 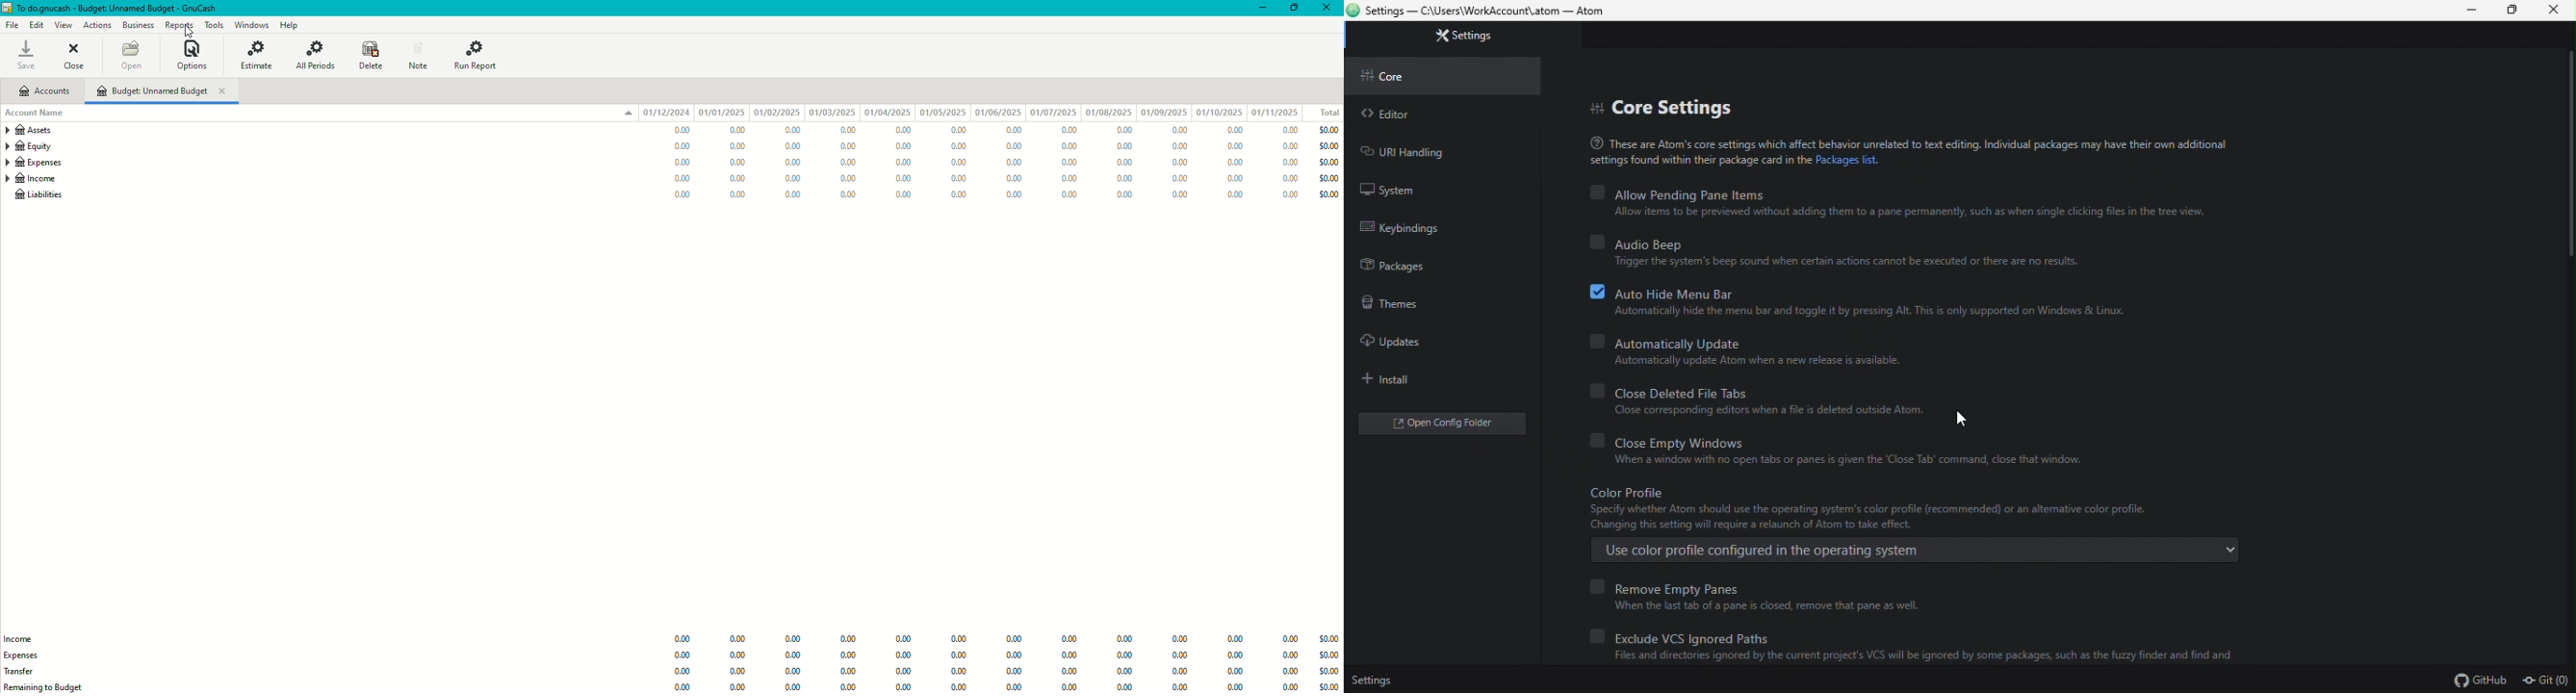 I want to click on 0.00, so click(x=737, y=130).